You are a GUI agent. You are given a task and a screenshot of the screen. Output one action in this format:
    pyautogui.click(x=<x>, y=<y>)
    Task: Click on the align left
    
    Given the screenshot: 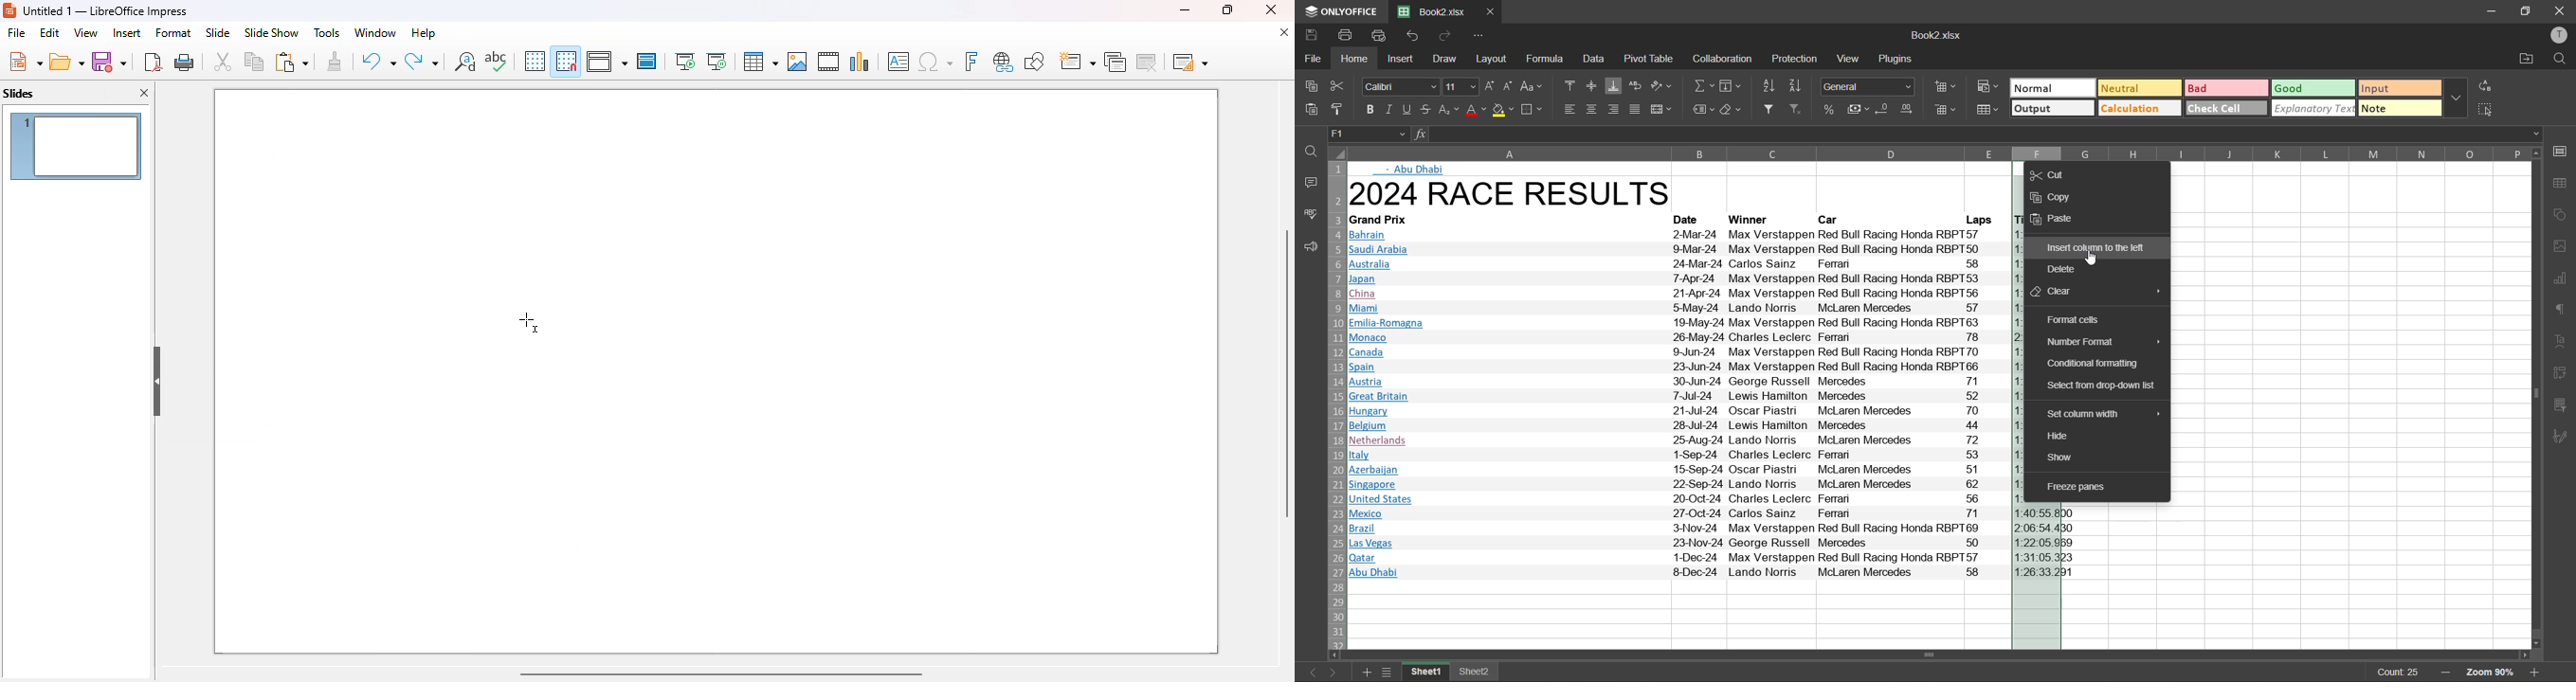 What is the action you would take?
    pyautogui.click(x=1570, y=109)
    